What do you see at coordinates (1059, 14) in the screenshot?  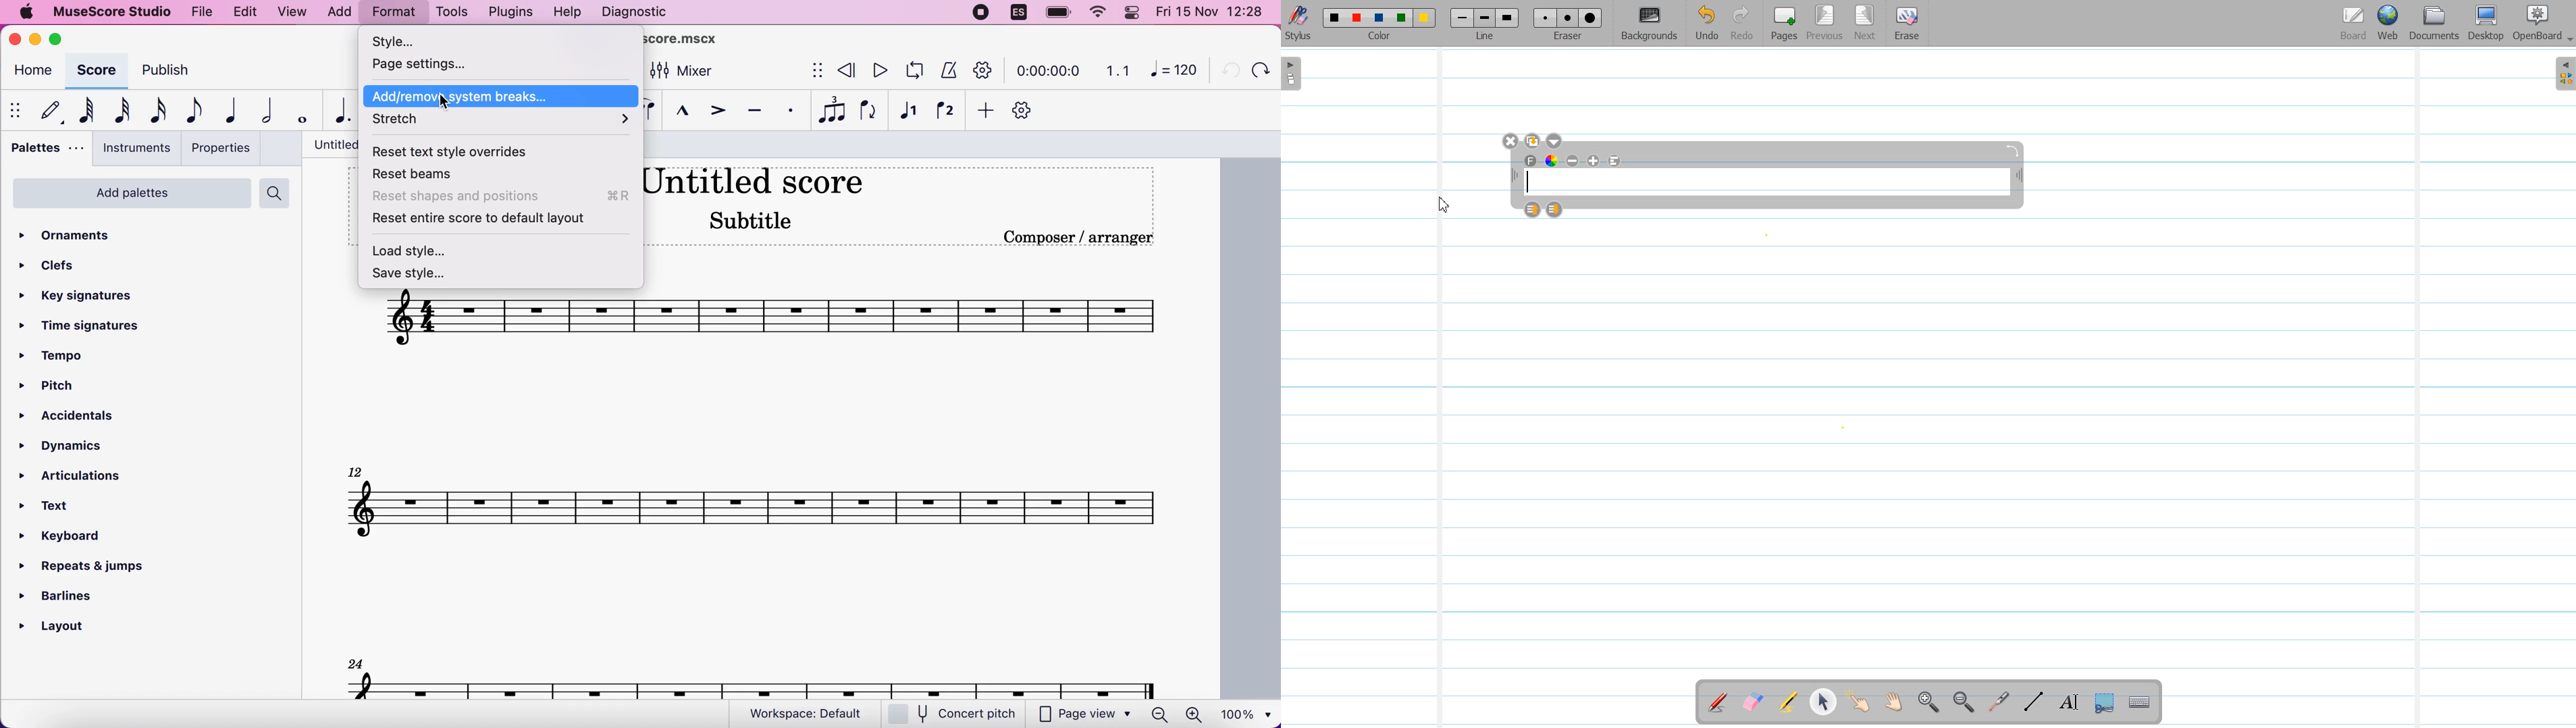 I see `batteru` at bounding box center [1059, 14].